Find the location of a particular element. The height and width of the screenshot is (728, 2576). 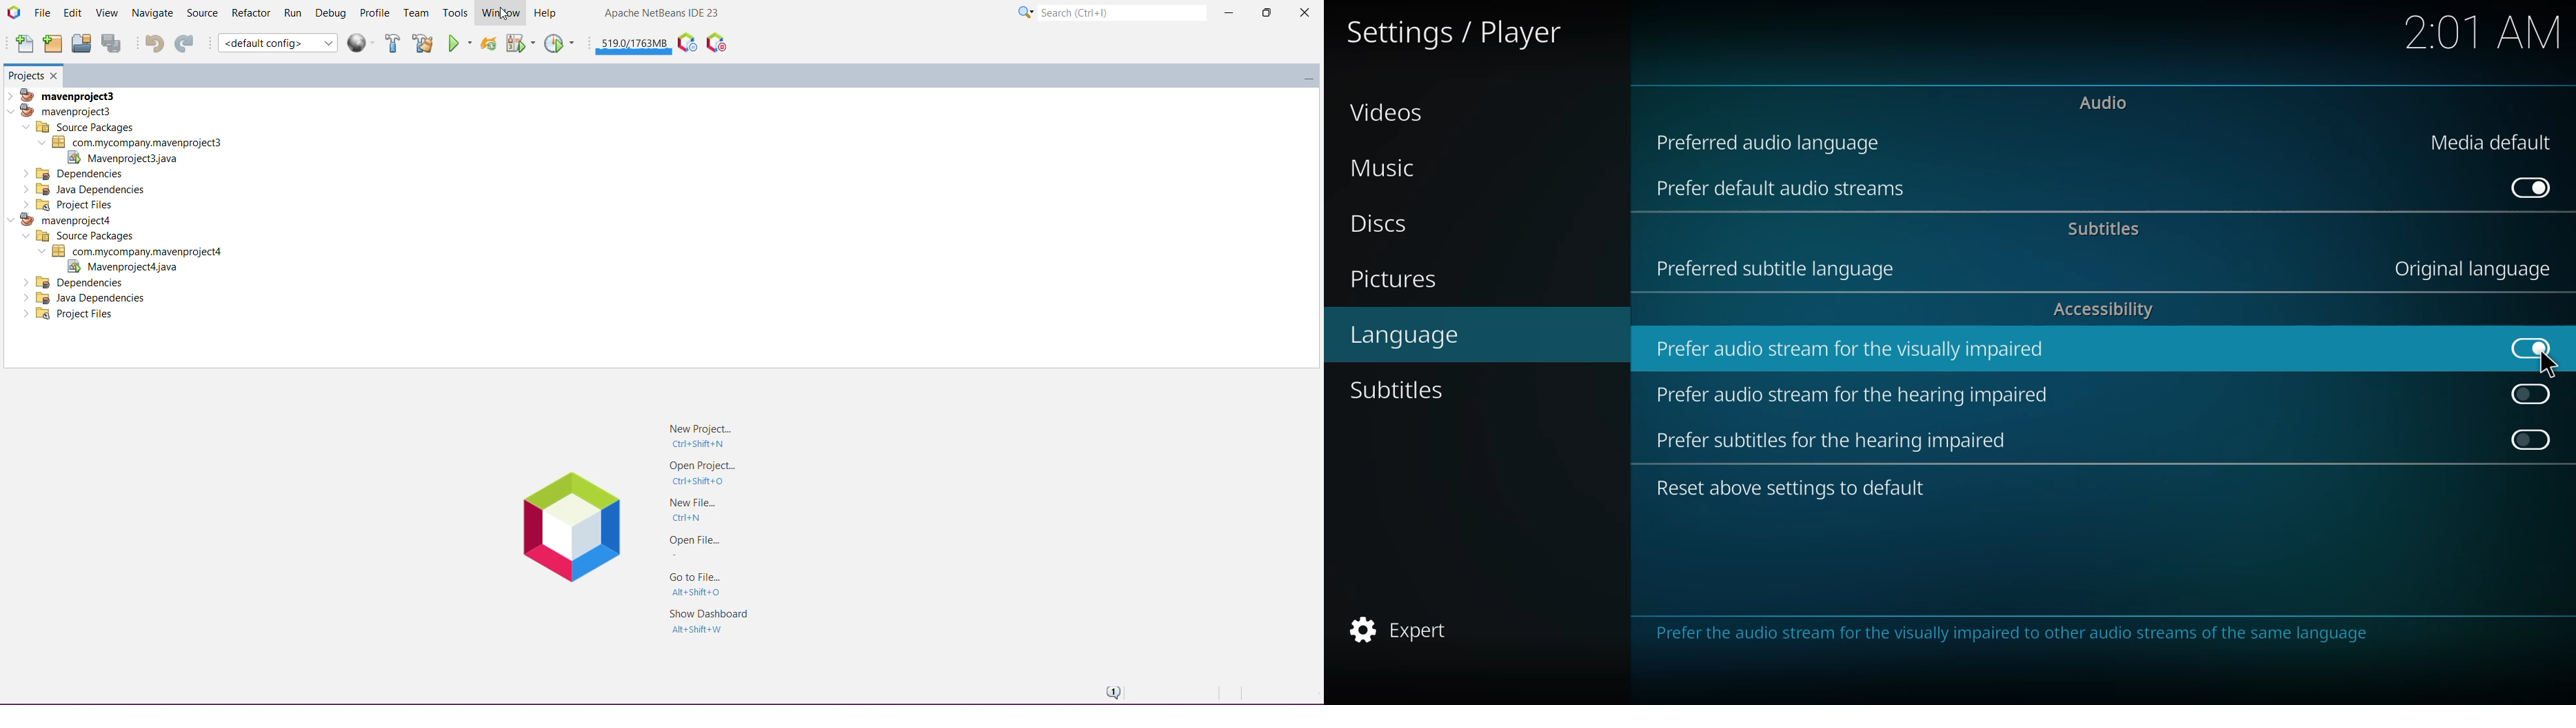

 is located at coordinates (75, 282).